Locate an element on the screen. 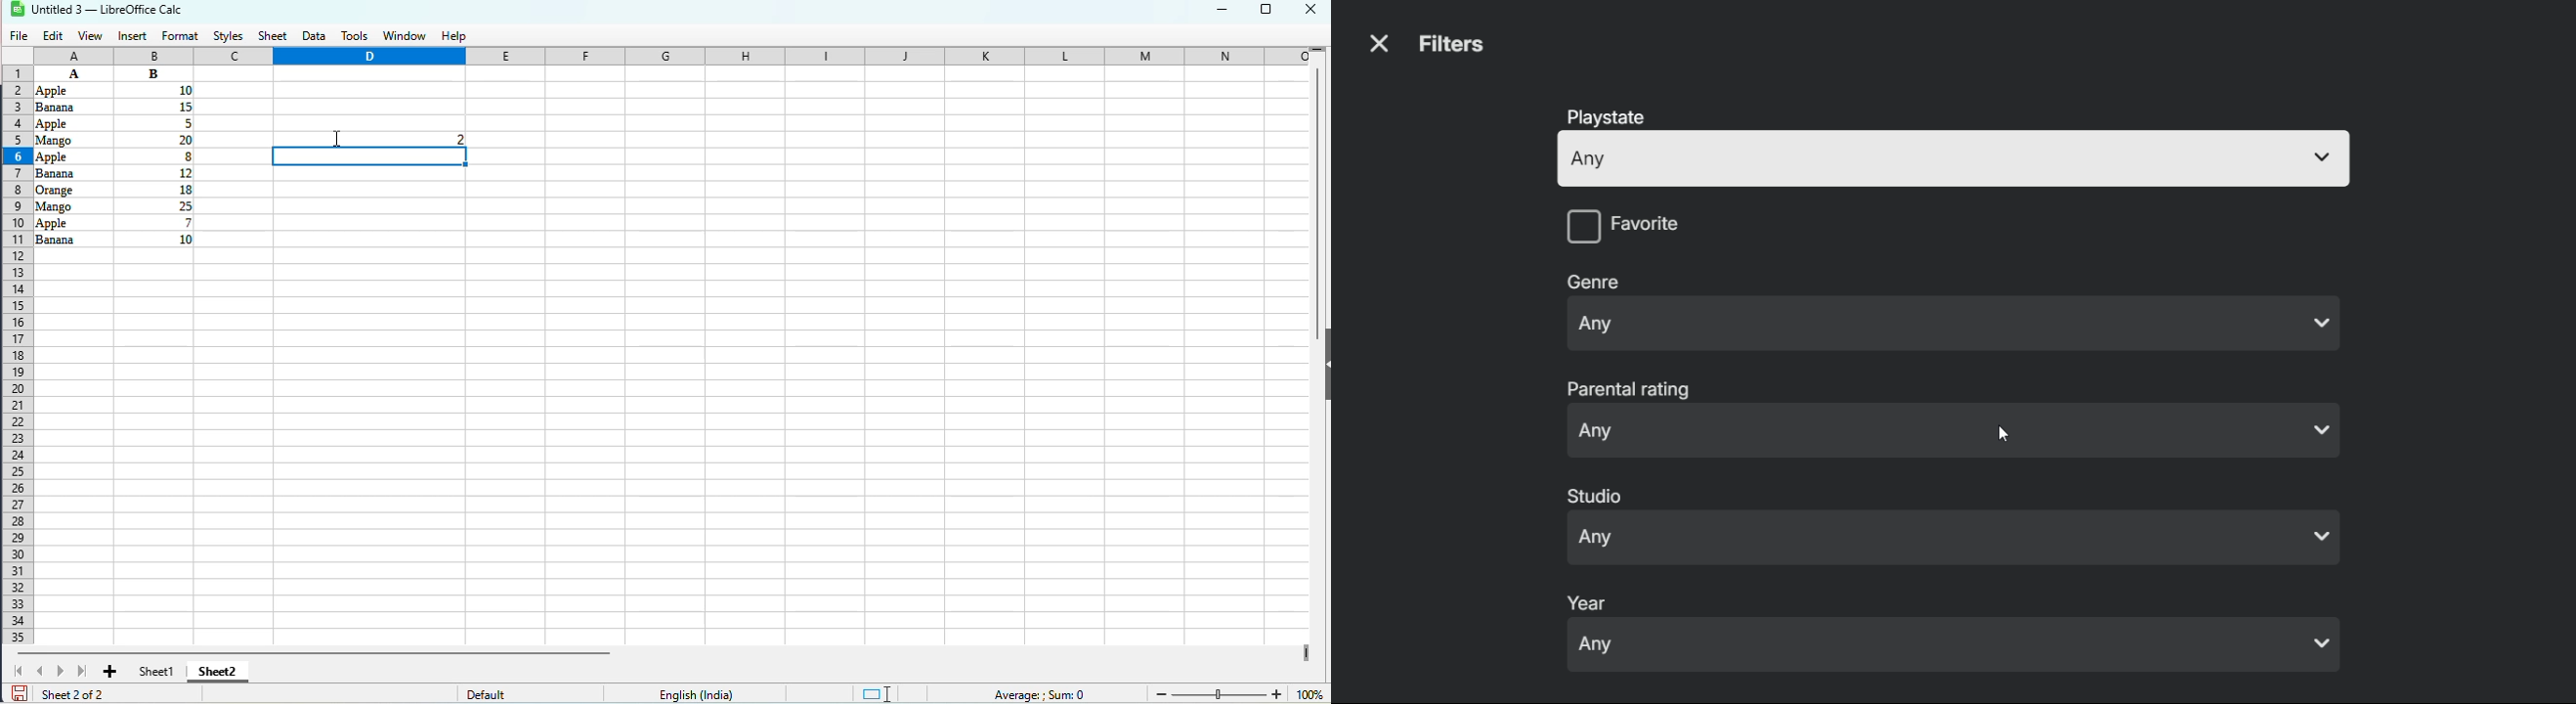  =COUNTIF(A2:A11, "Mango") typed and "Enter" pressed is located at coordinates (361, 138).